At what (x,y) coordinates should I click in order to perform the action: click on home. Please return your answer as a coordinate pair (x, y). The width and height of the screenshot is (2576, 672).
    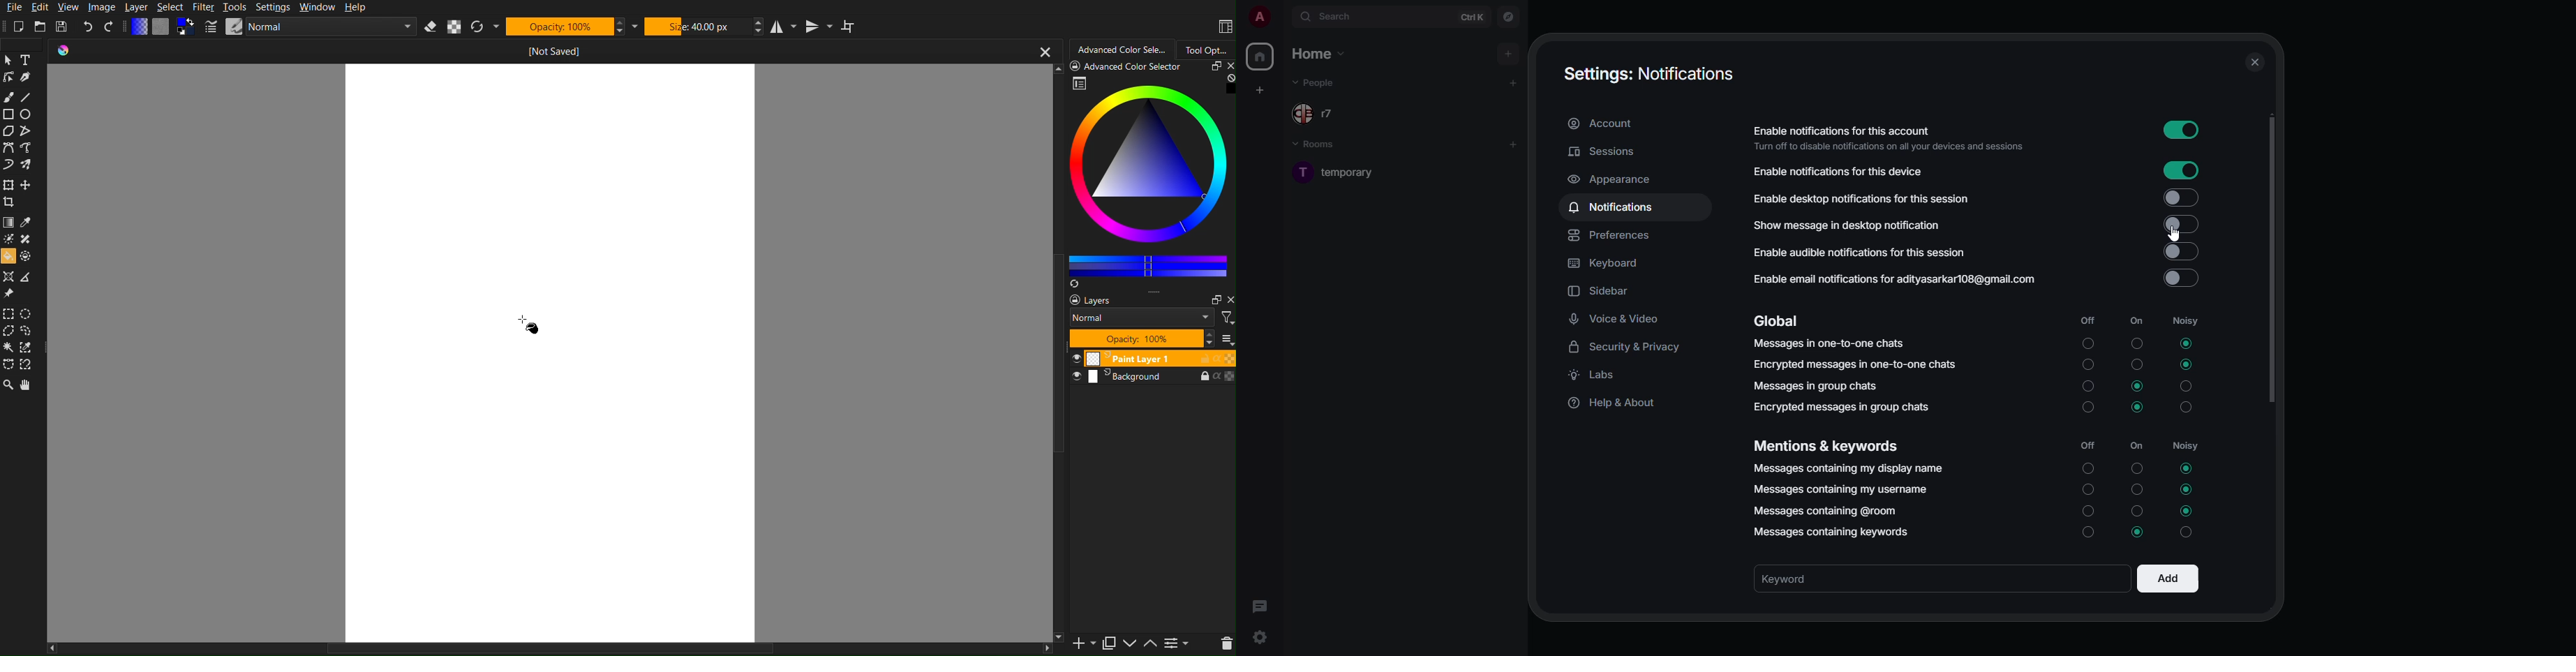
    Looking at the image, I should click on (1320, 52).